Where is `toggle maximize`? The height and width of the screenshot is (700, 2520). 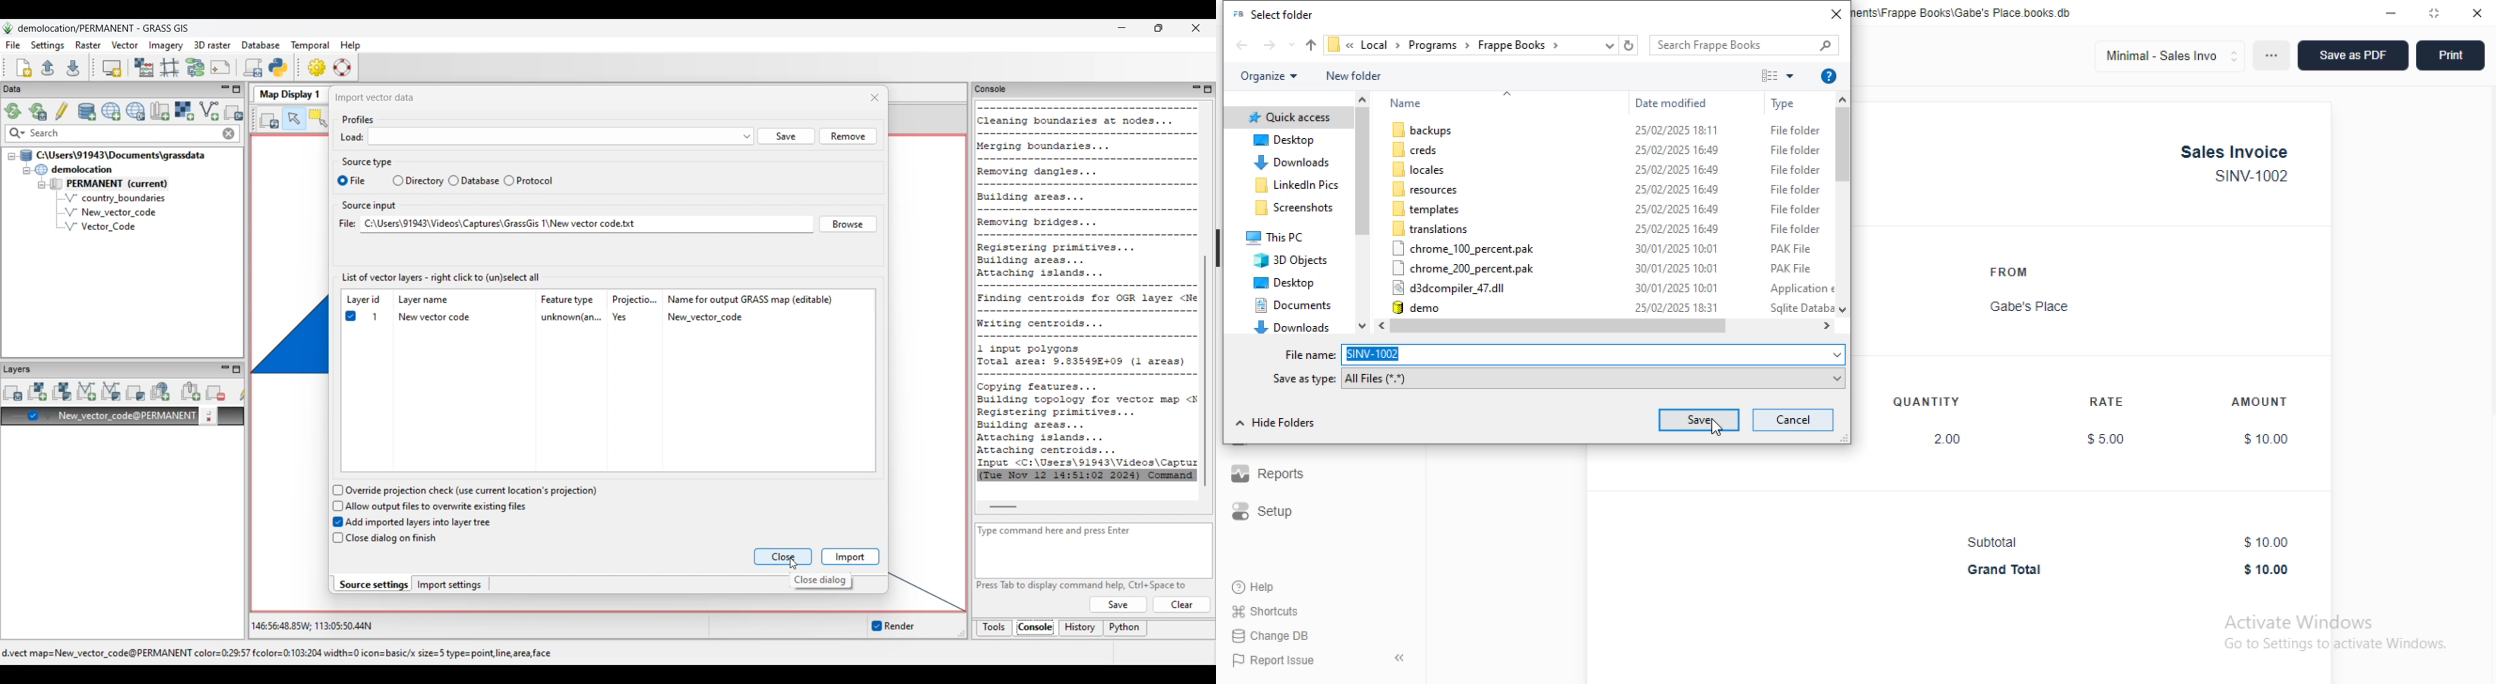 toggle maximize is located at coordinates (2435, 12).